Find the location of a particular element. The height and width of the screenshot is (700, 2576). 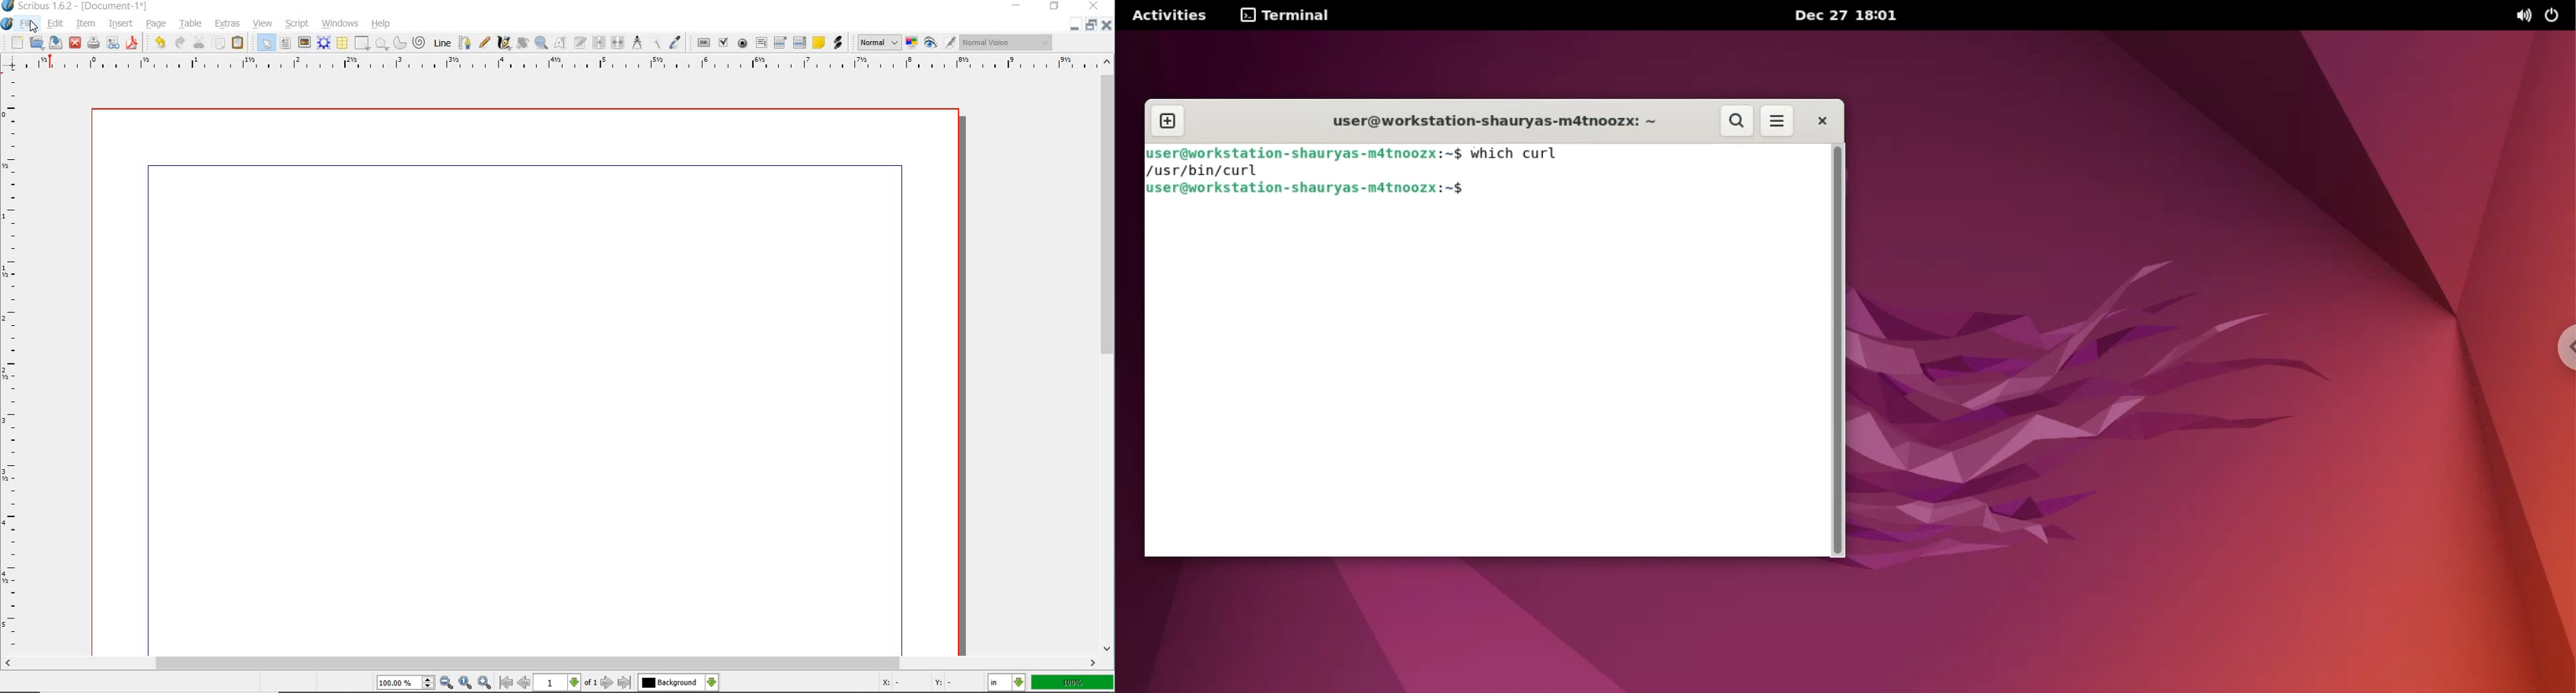

open is located at coordinates (37, 44).